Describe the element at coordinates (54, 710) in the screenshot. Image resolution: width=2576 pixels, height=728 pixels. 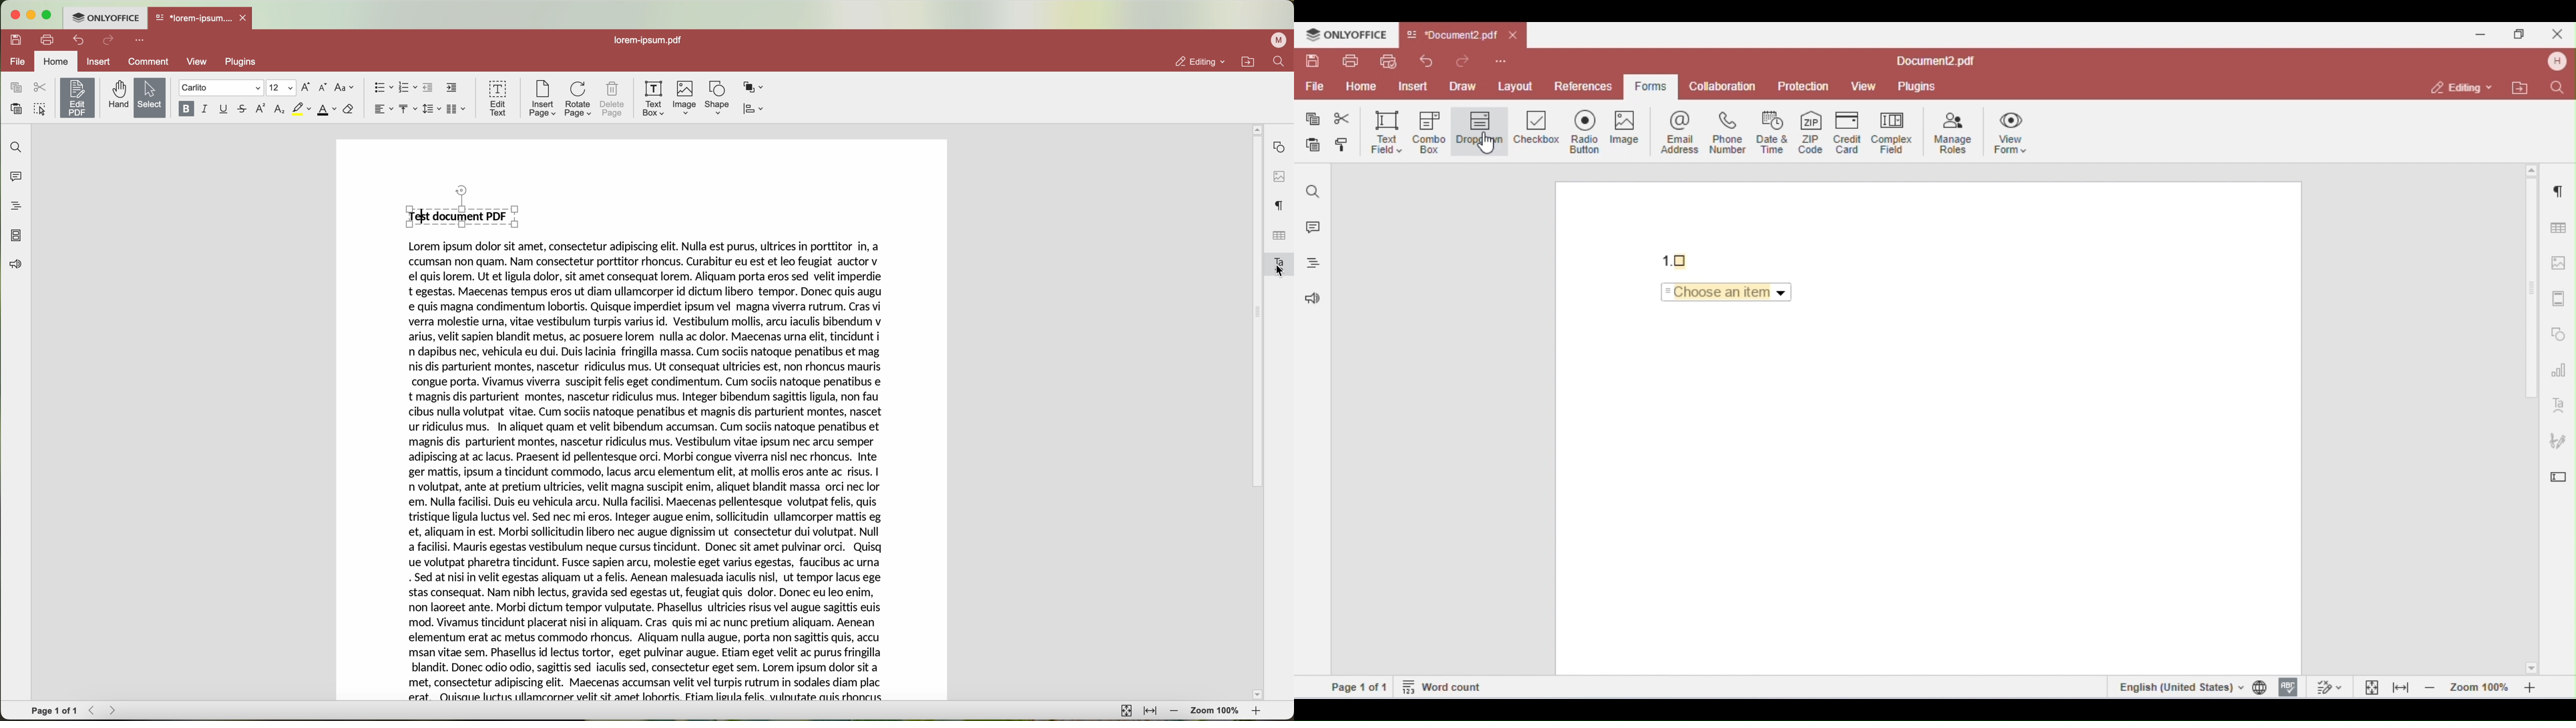
I see `Page 1 of 1` at that location.